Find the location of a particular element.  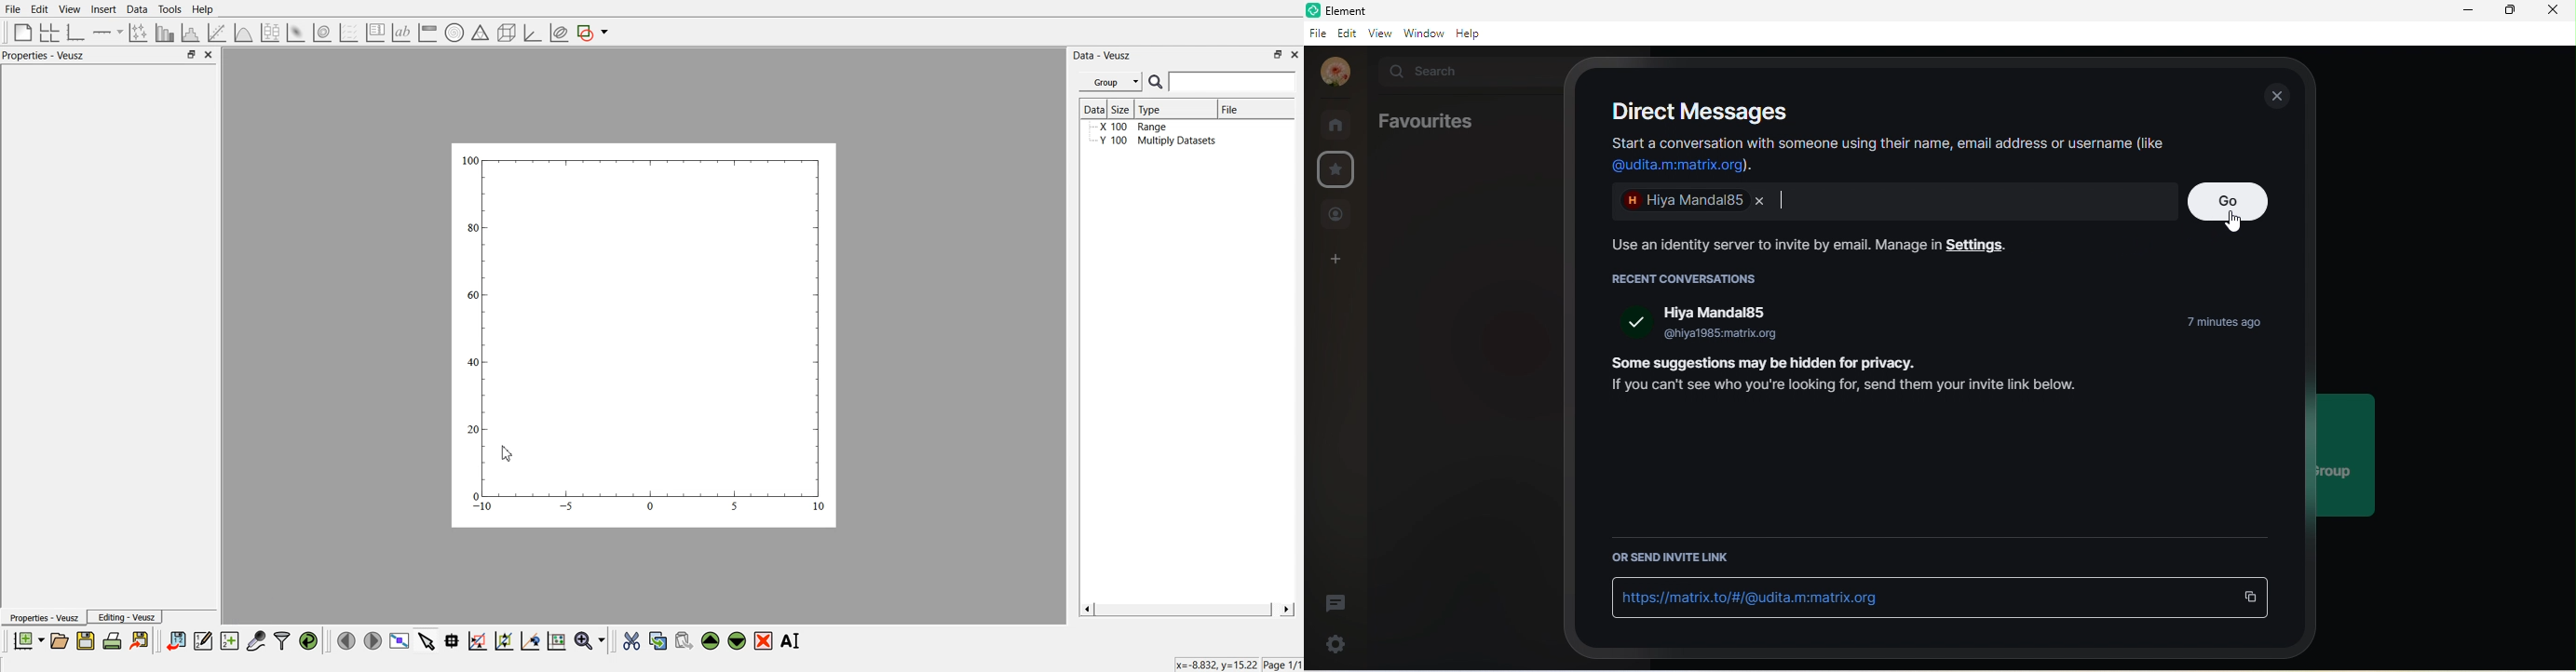

window is located at coordinates (1424, 33).